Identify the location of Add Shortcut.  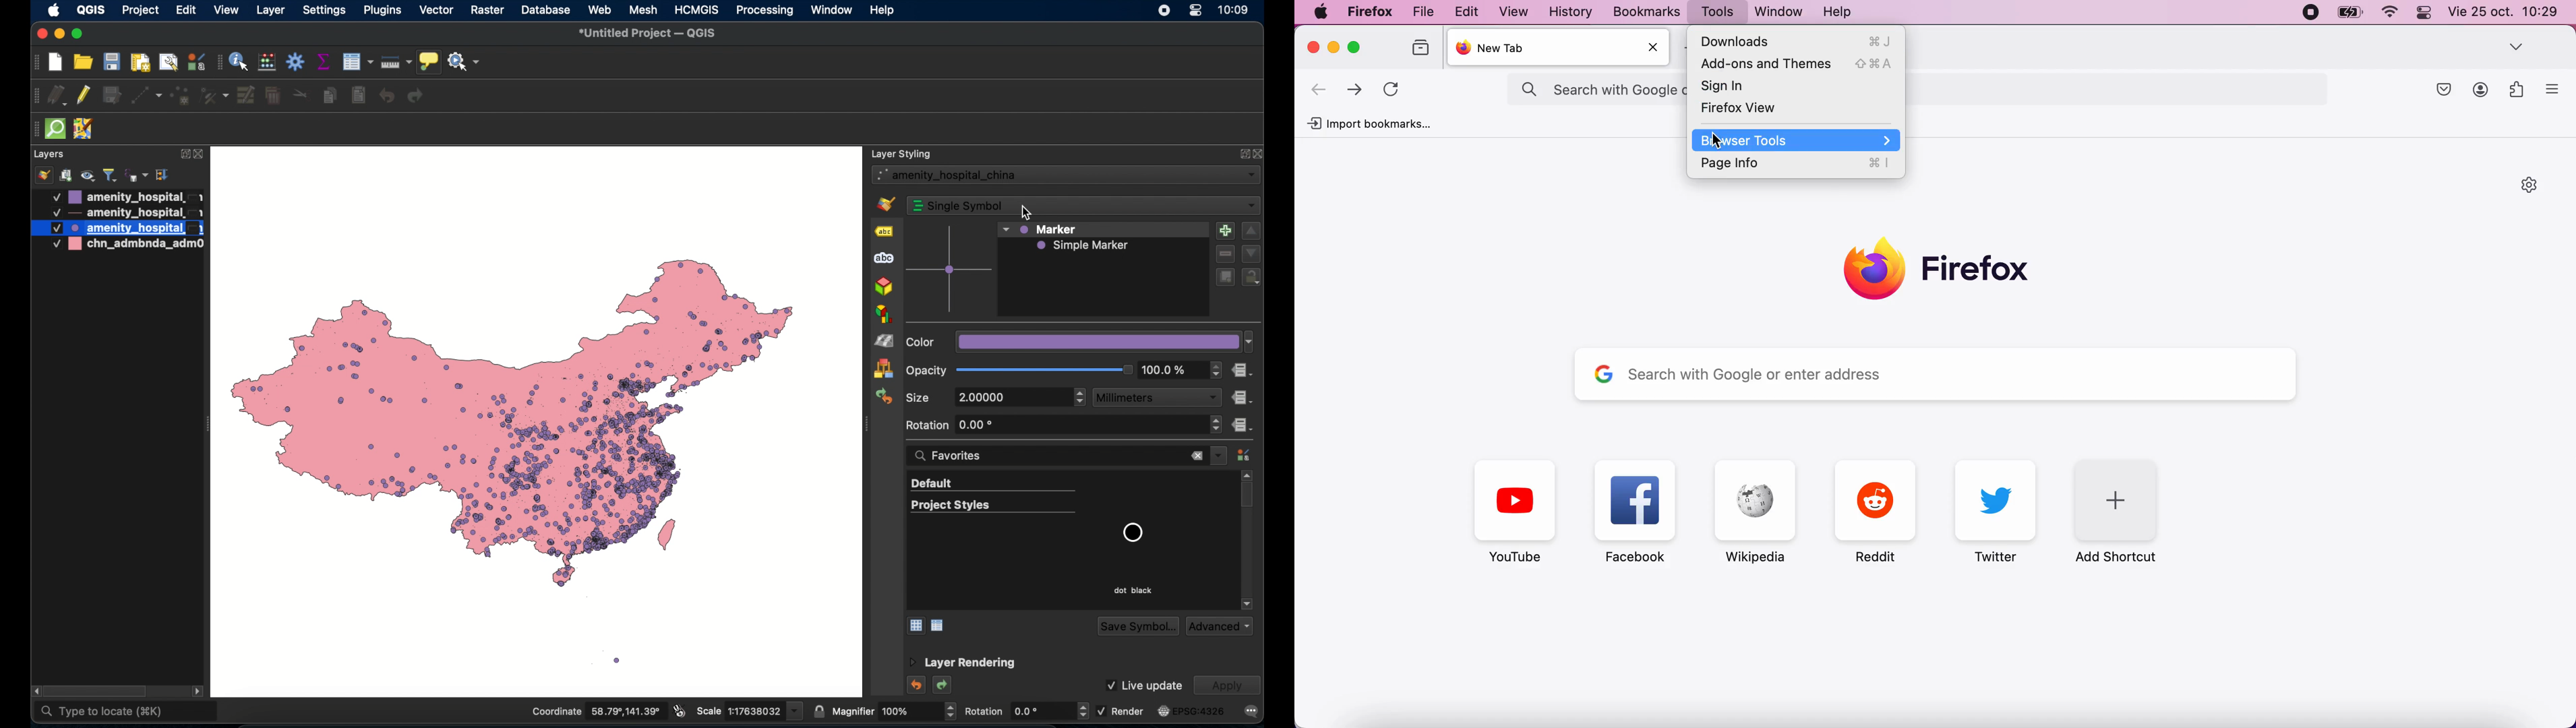
(2123, 511).